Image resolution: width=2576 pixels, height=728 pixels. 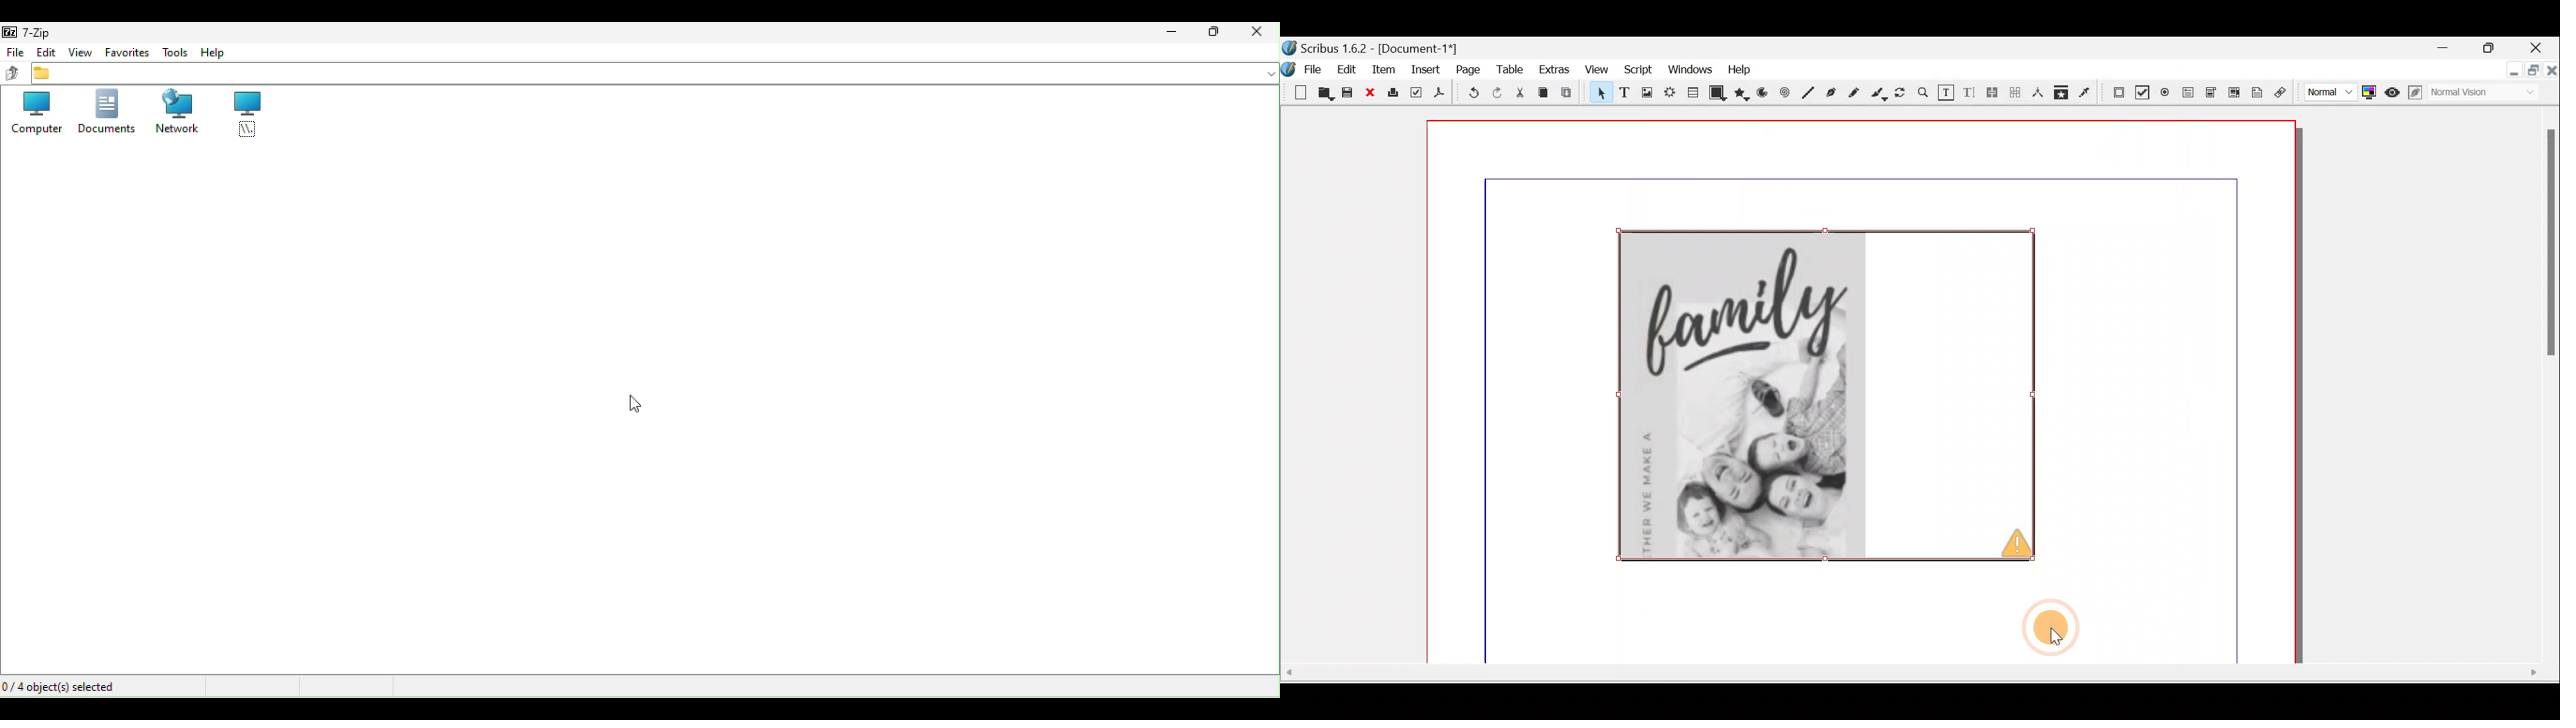 What do you see at coordinates (1417, 94) in the screenshot?
I see `Preflight verifier` at bounding box center [1417, 94].